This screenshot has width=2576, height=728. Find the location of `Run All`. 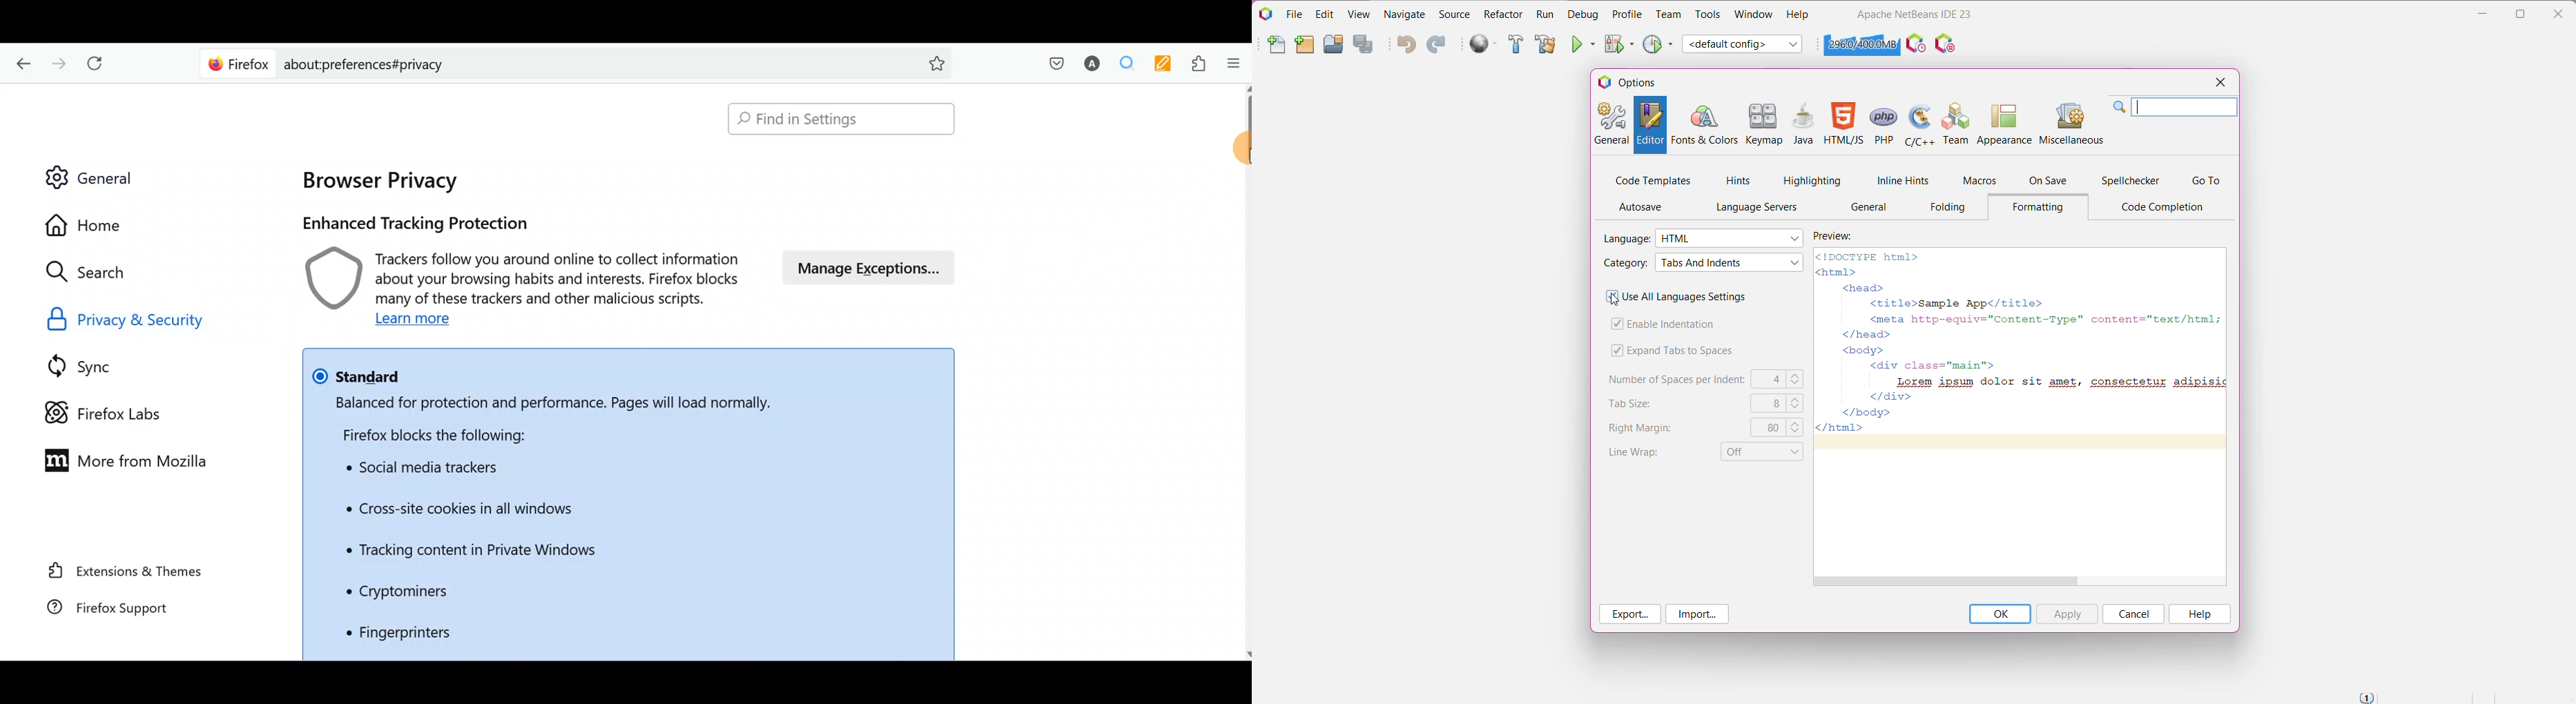

Run All is located at coordinates (1484, 44).